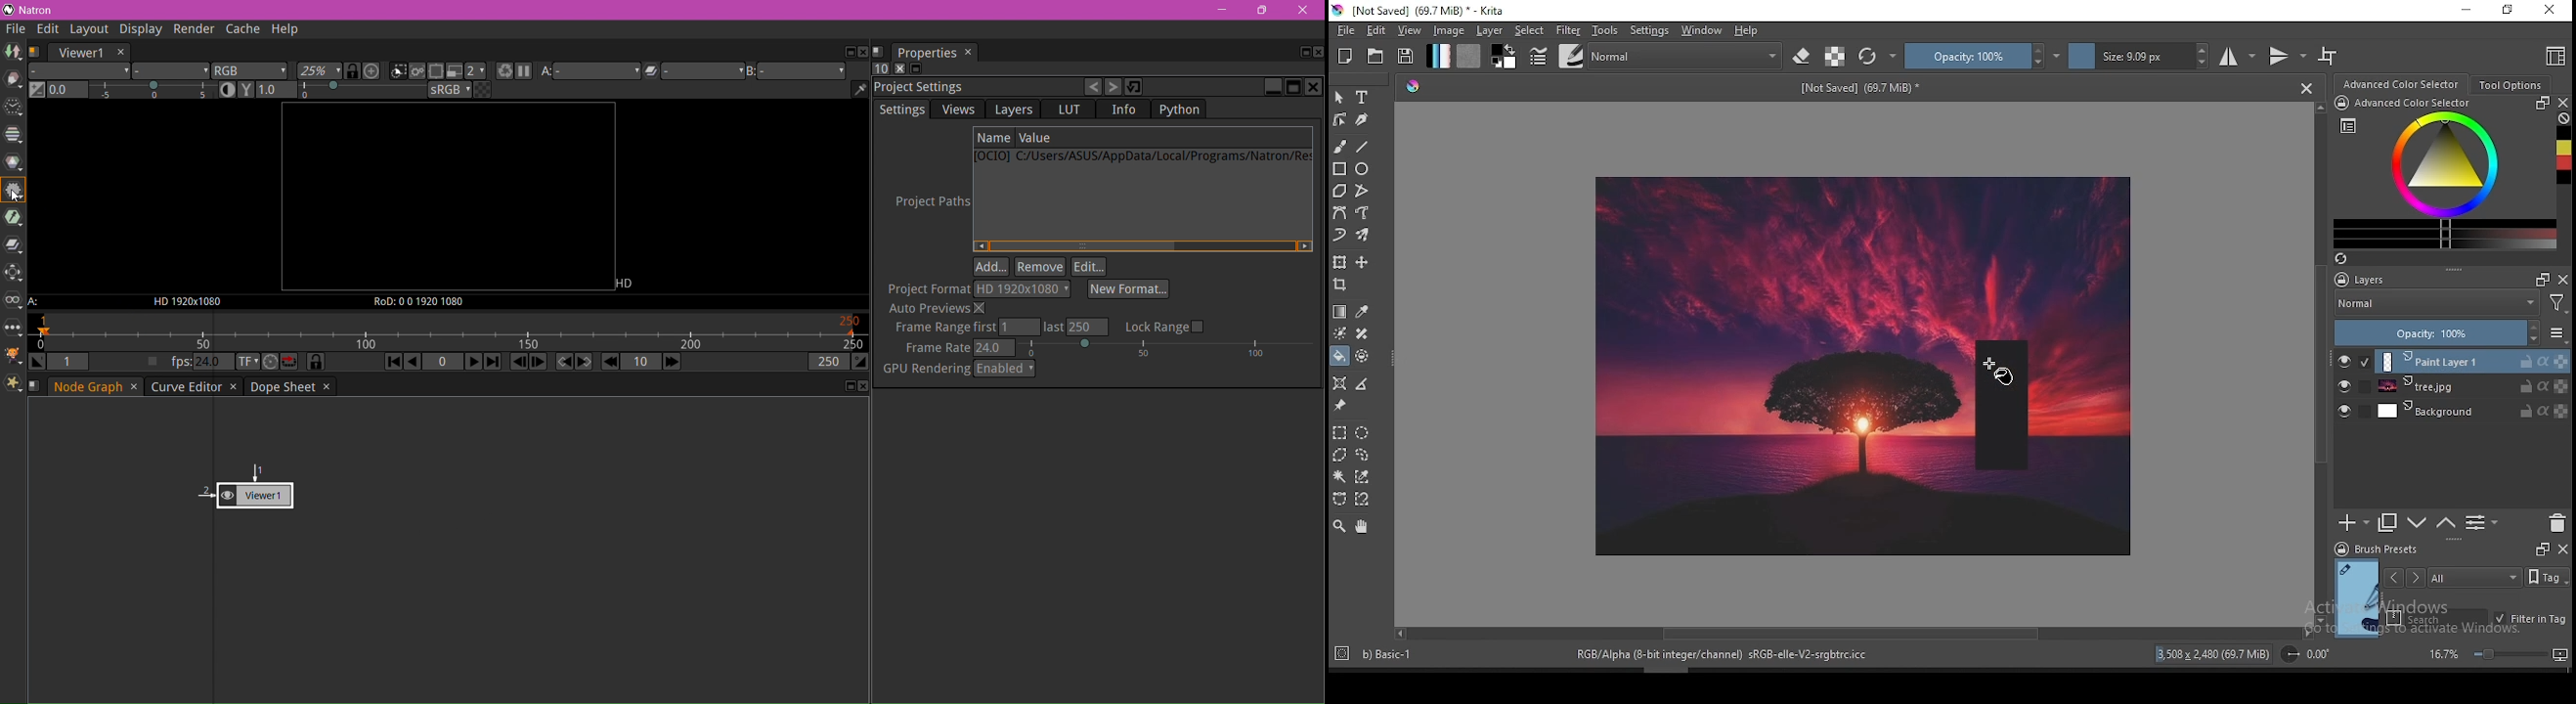  Describe the element at coordinates (2454, 303) in the screenshot. I see `blending mode` at that location.